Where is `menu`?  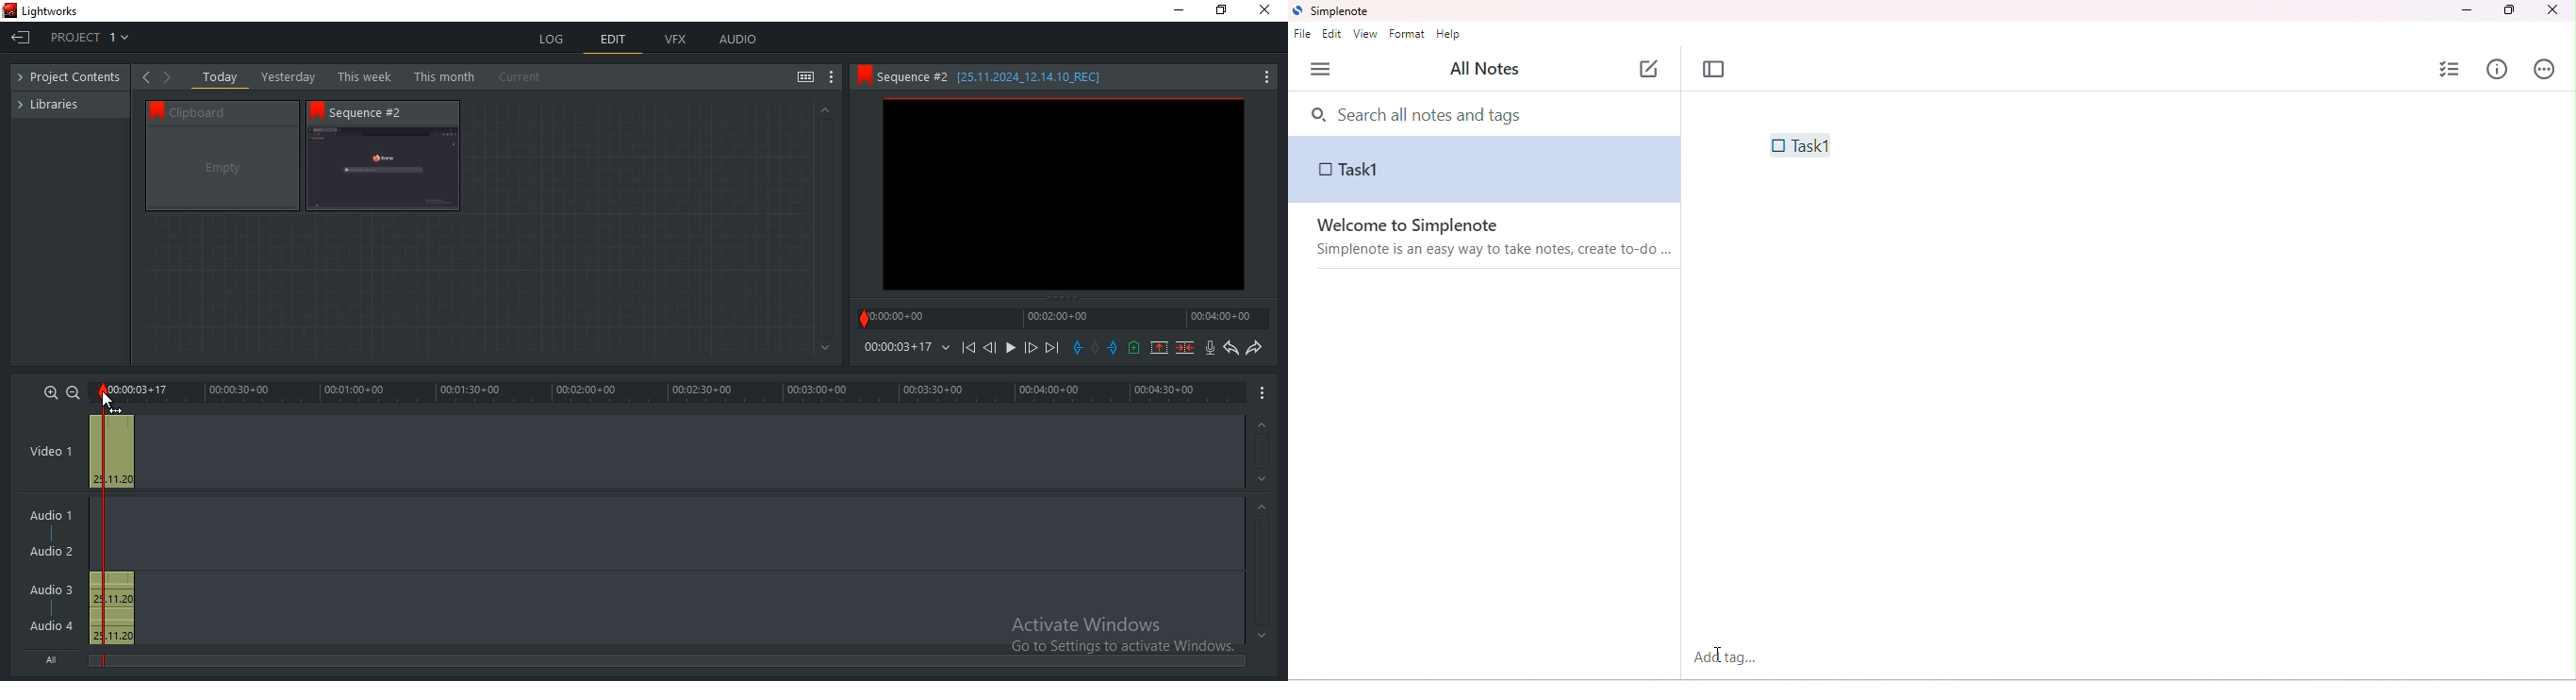 menu is located at coordinates (1321, 70).